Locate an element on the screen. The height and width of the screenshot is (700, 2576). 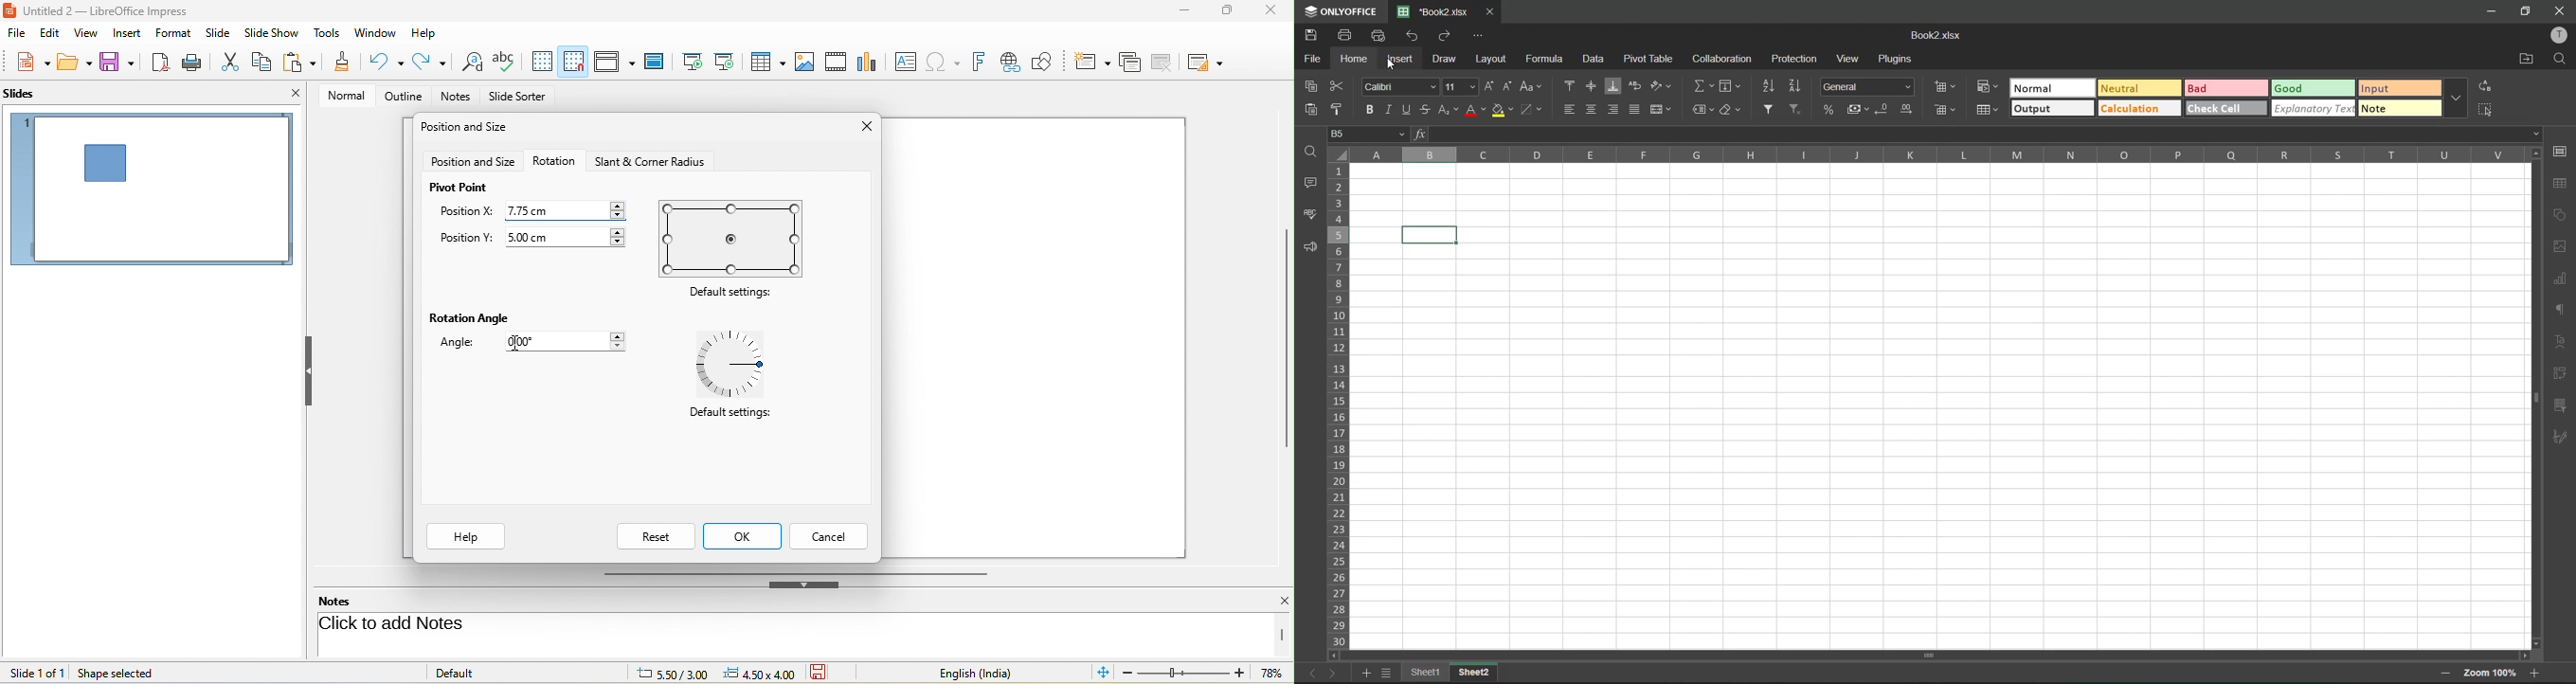
default settings is located at coordinates (734, 294).